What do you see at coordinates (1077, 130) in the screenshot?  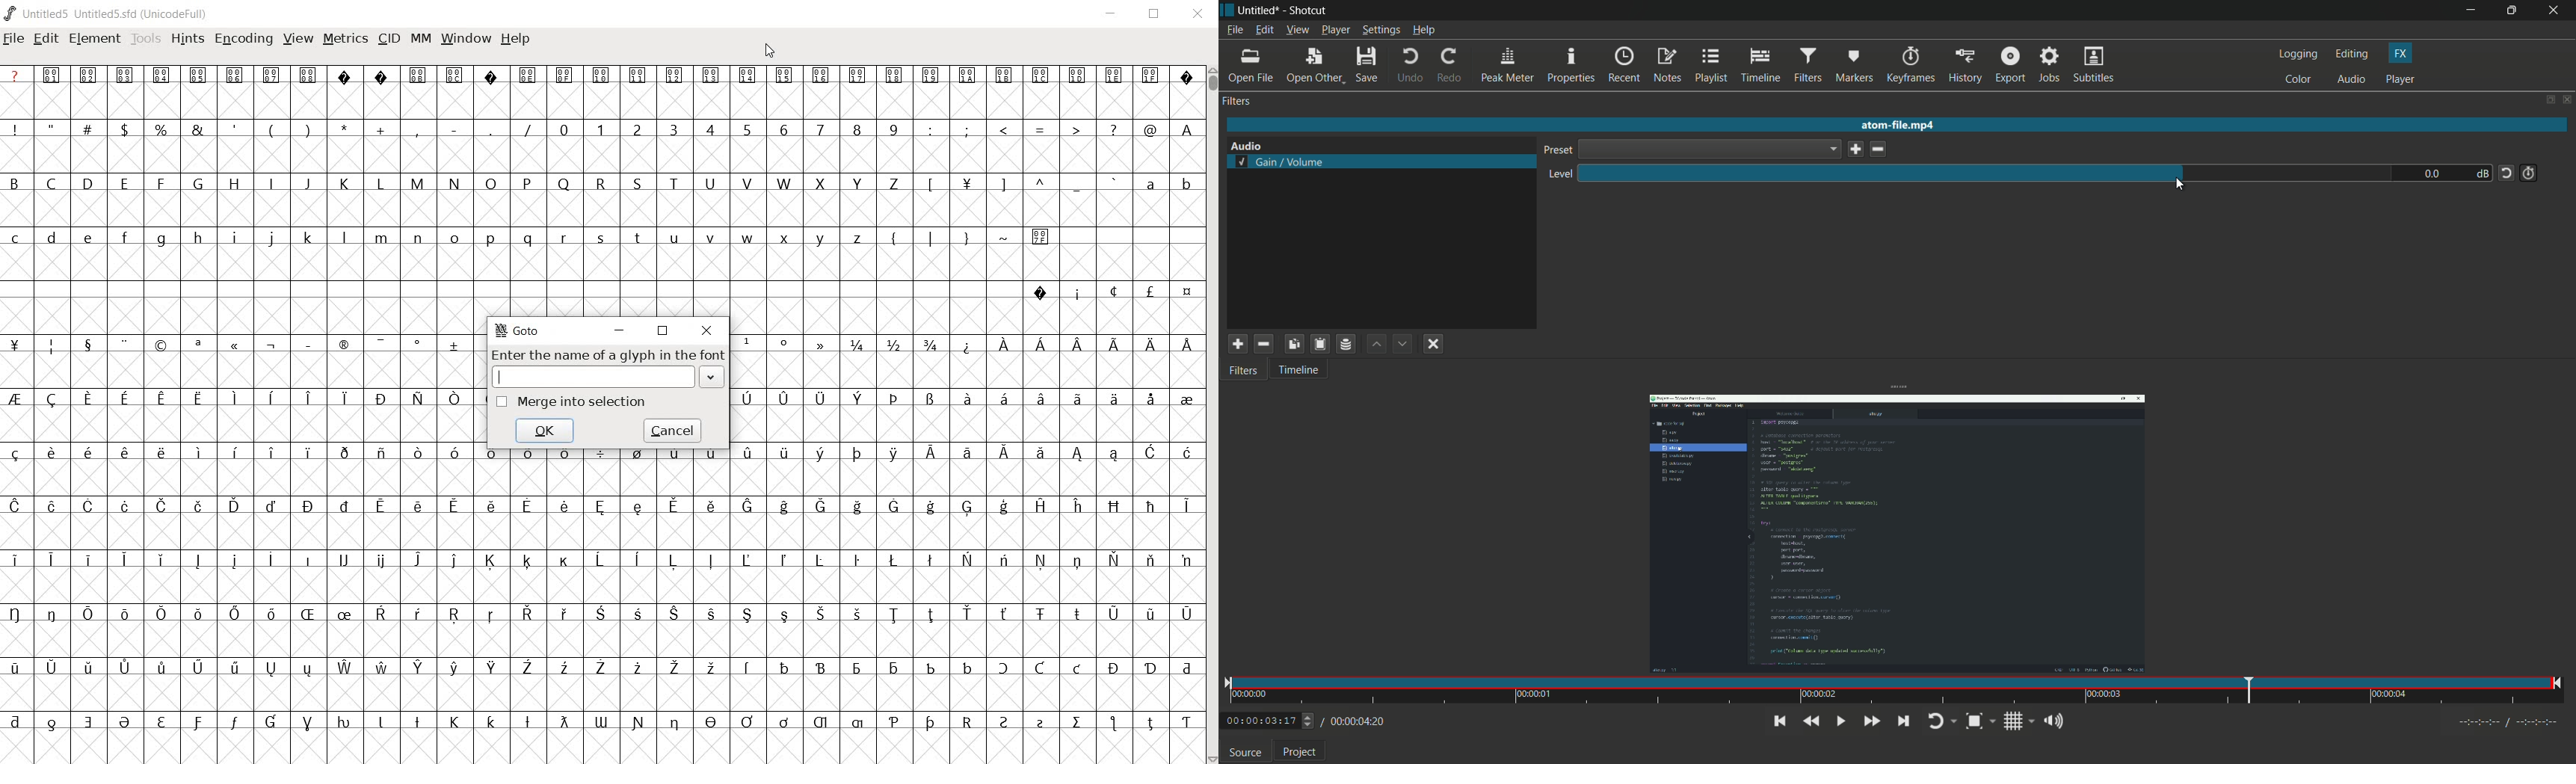 I see `>` at bounding box center [1077, 130].